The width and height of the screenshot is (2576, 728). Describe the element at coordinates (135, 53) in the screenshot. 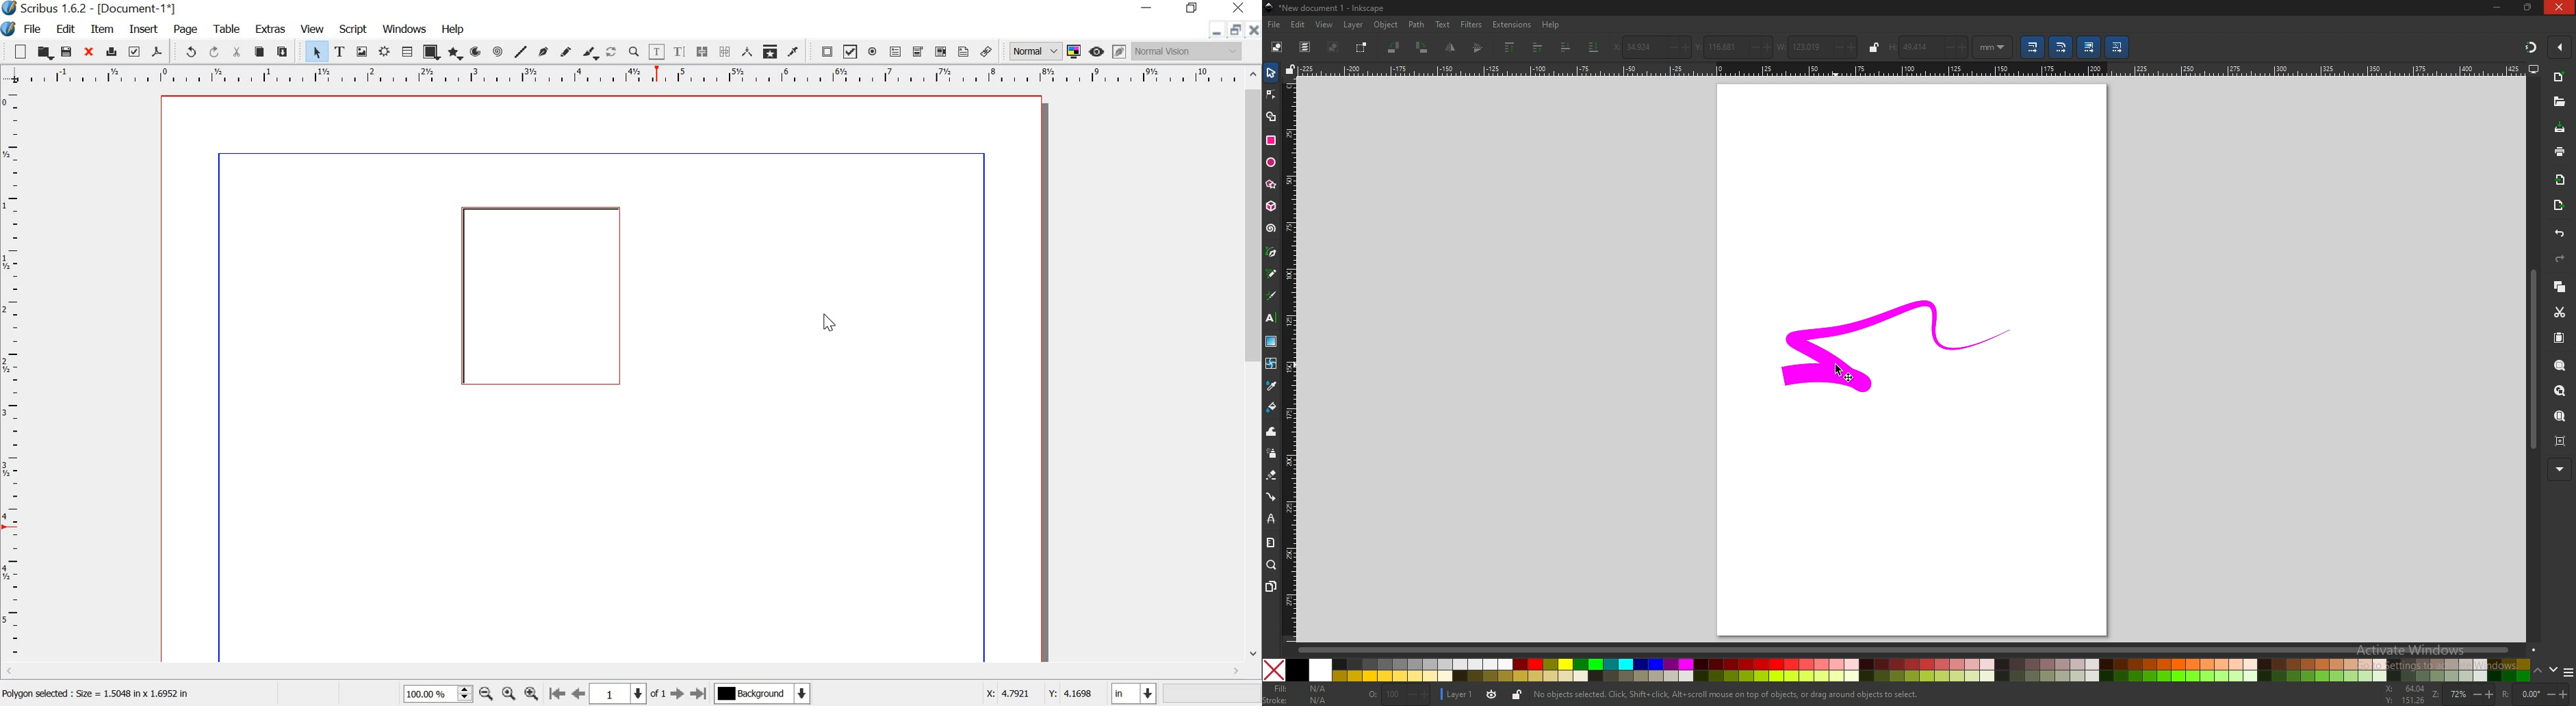

I see `preflight verifier` at that location.